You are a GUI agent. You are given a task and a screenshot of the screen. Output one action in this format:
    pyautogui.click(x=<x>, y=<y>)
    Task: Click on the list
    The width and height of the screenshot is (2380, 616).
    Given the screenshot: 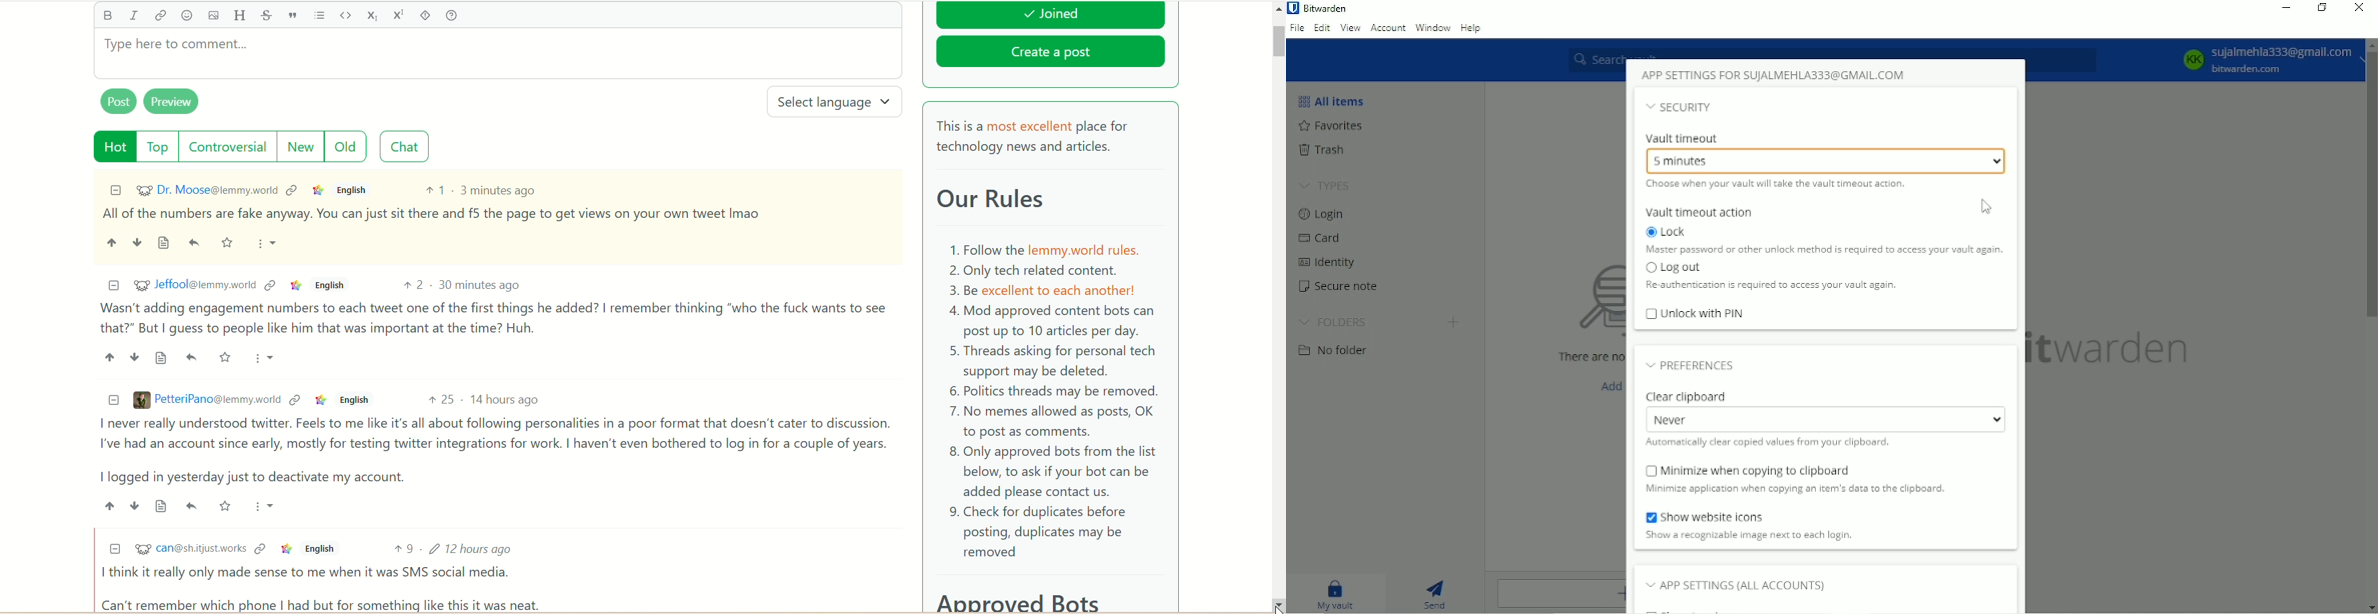 What is the action you would take?
    pyautogui.click(x=320, y=15)
    